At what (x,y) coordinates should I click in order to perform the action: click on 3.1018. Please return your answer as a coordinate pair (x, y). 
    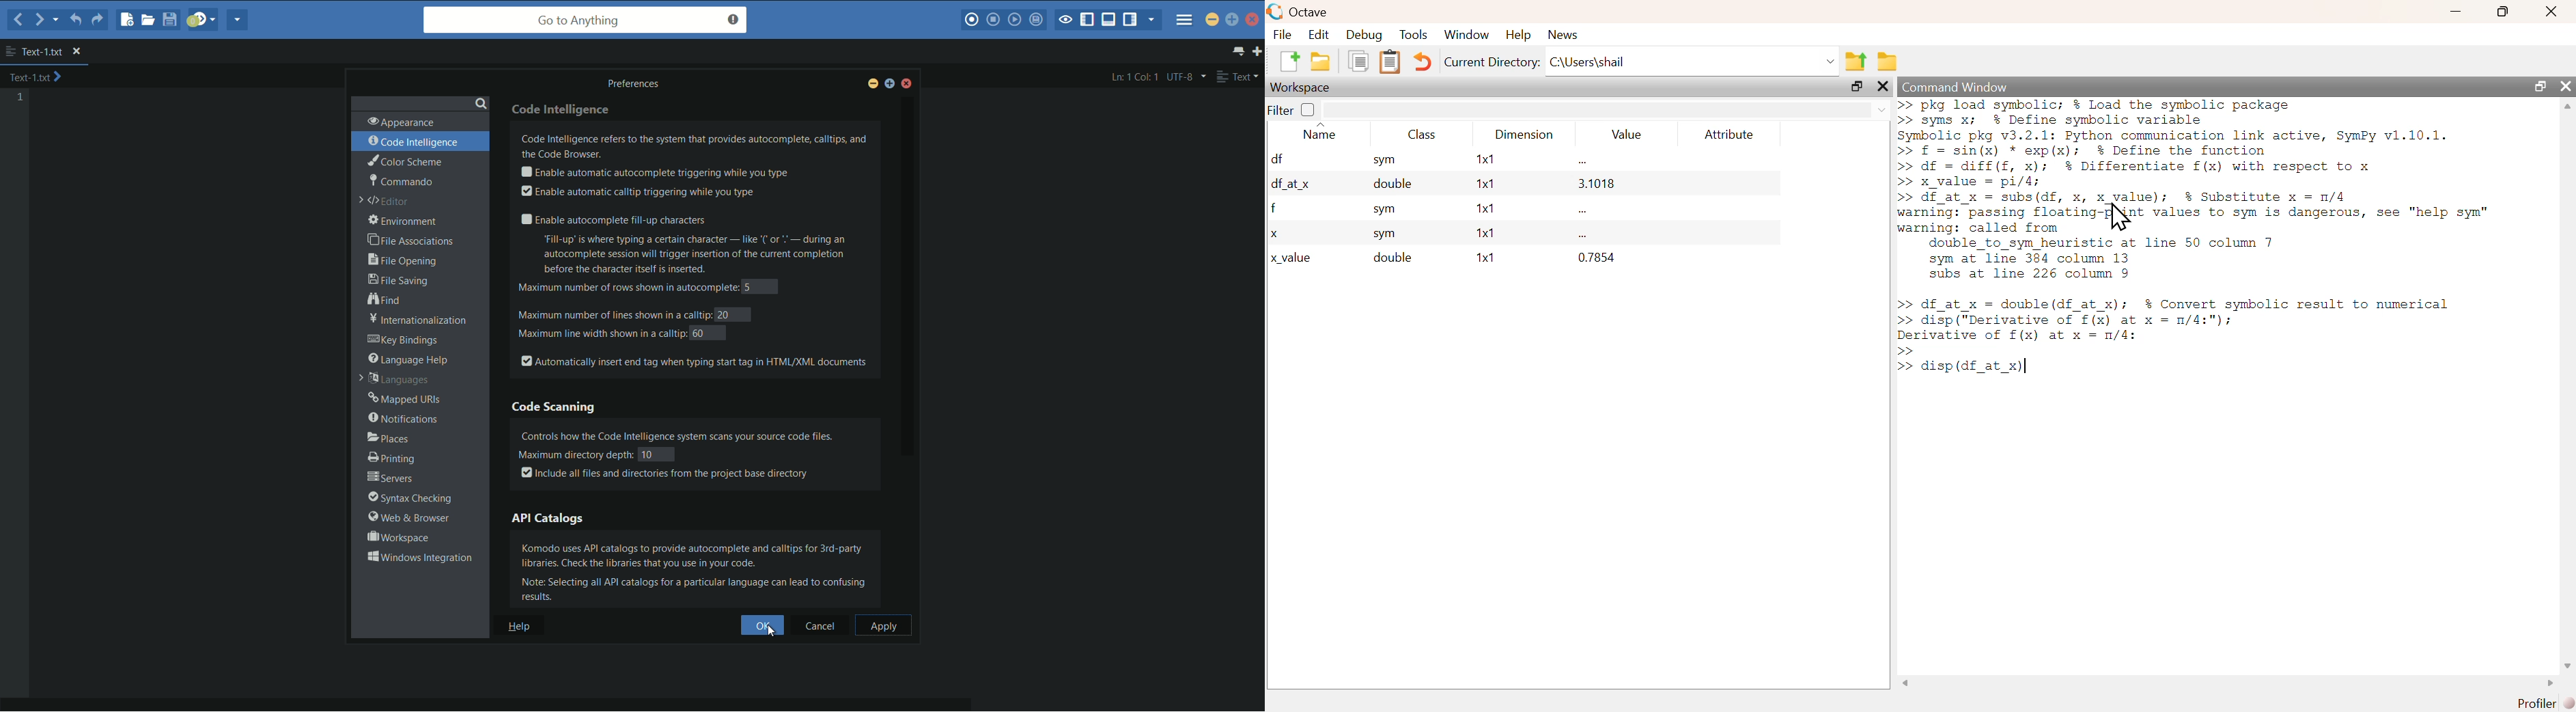
    Looking at the image, I should click on (1597, 184).